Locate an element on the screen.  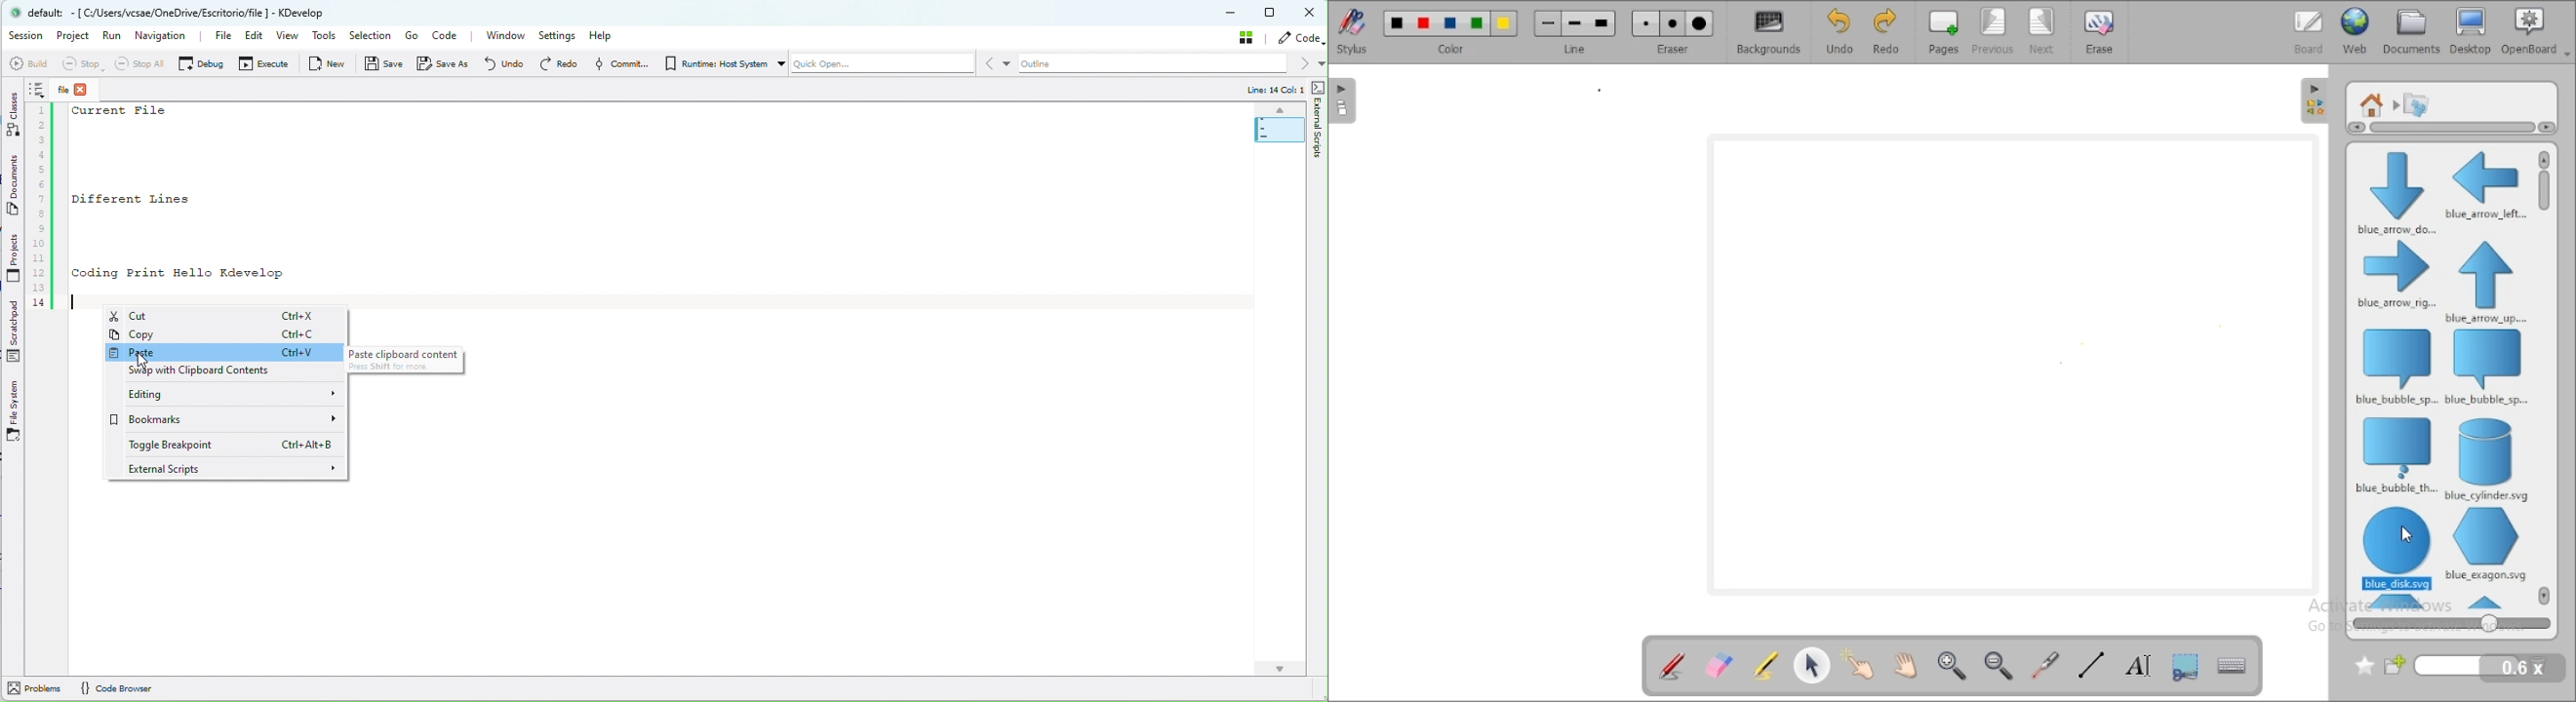
blue arrow left is located at coordinates (2485, 184).